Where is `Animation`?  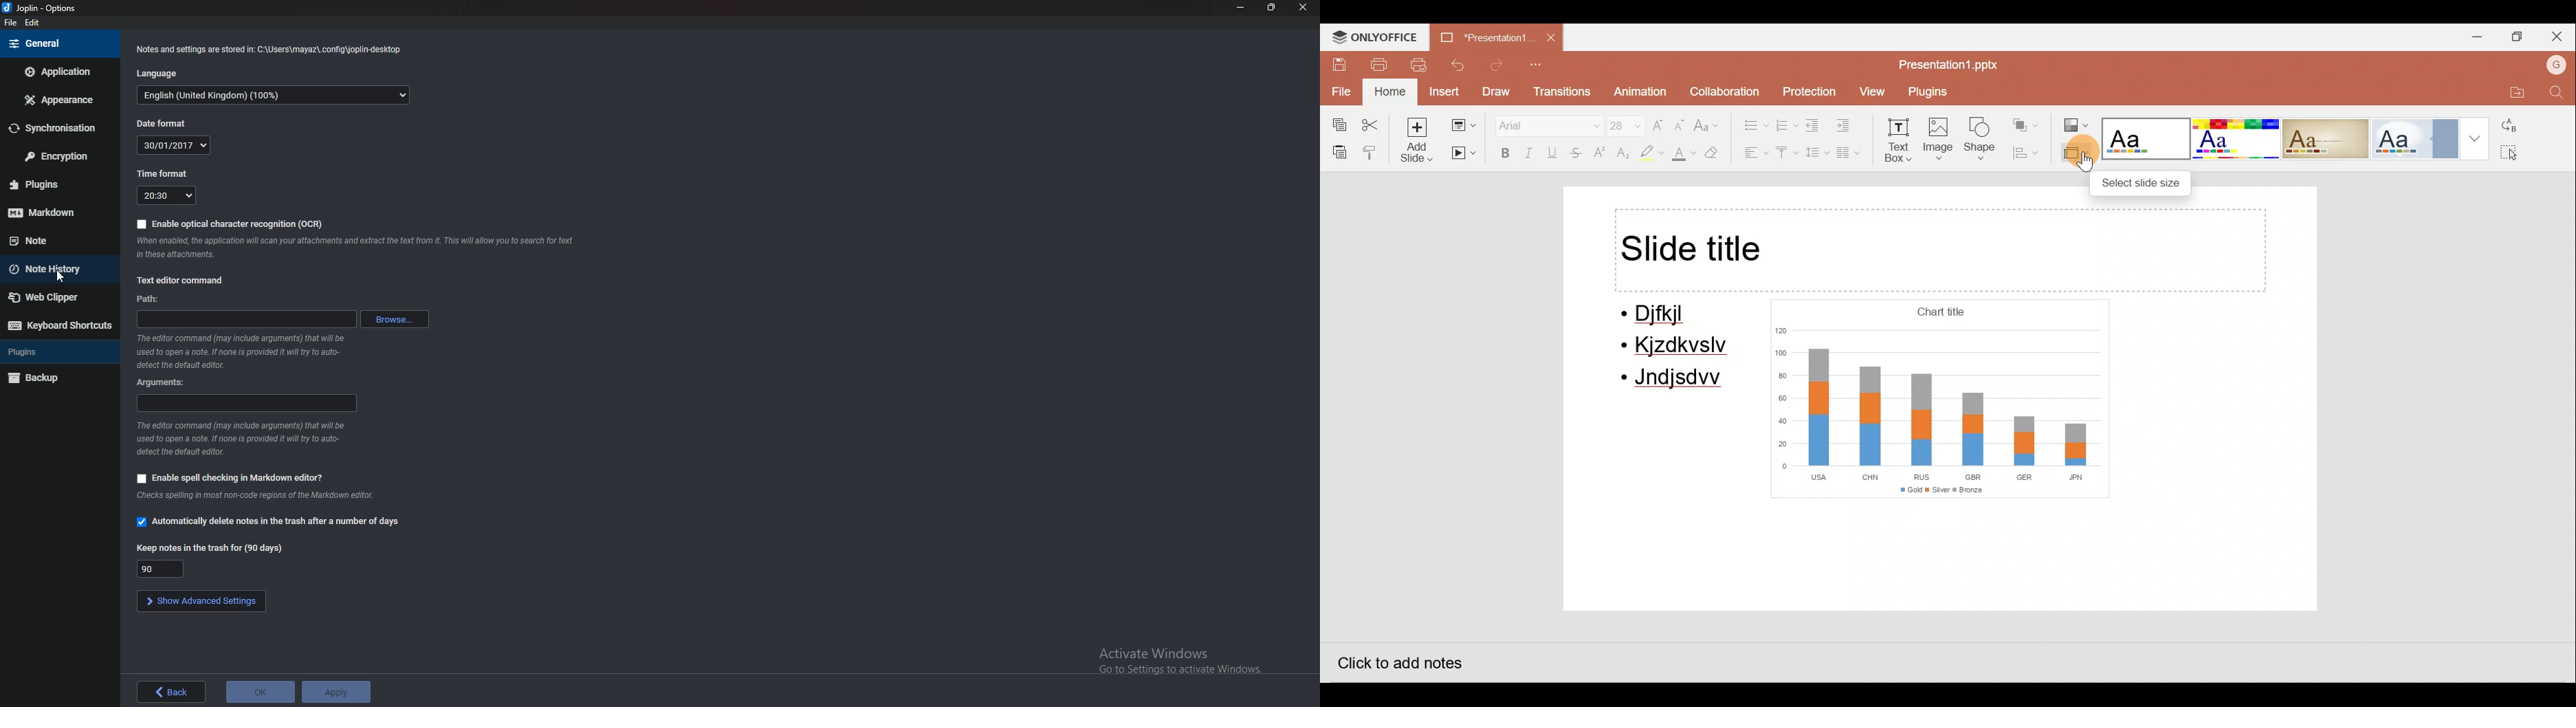
Animation is located at coordinates (1638, 92).